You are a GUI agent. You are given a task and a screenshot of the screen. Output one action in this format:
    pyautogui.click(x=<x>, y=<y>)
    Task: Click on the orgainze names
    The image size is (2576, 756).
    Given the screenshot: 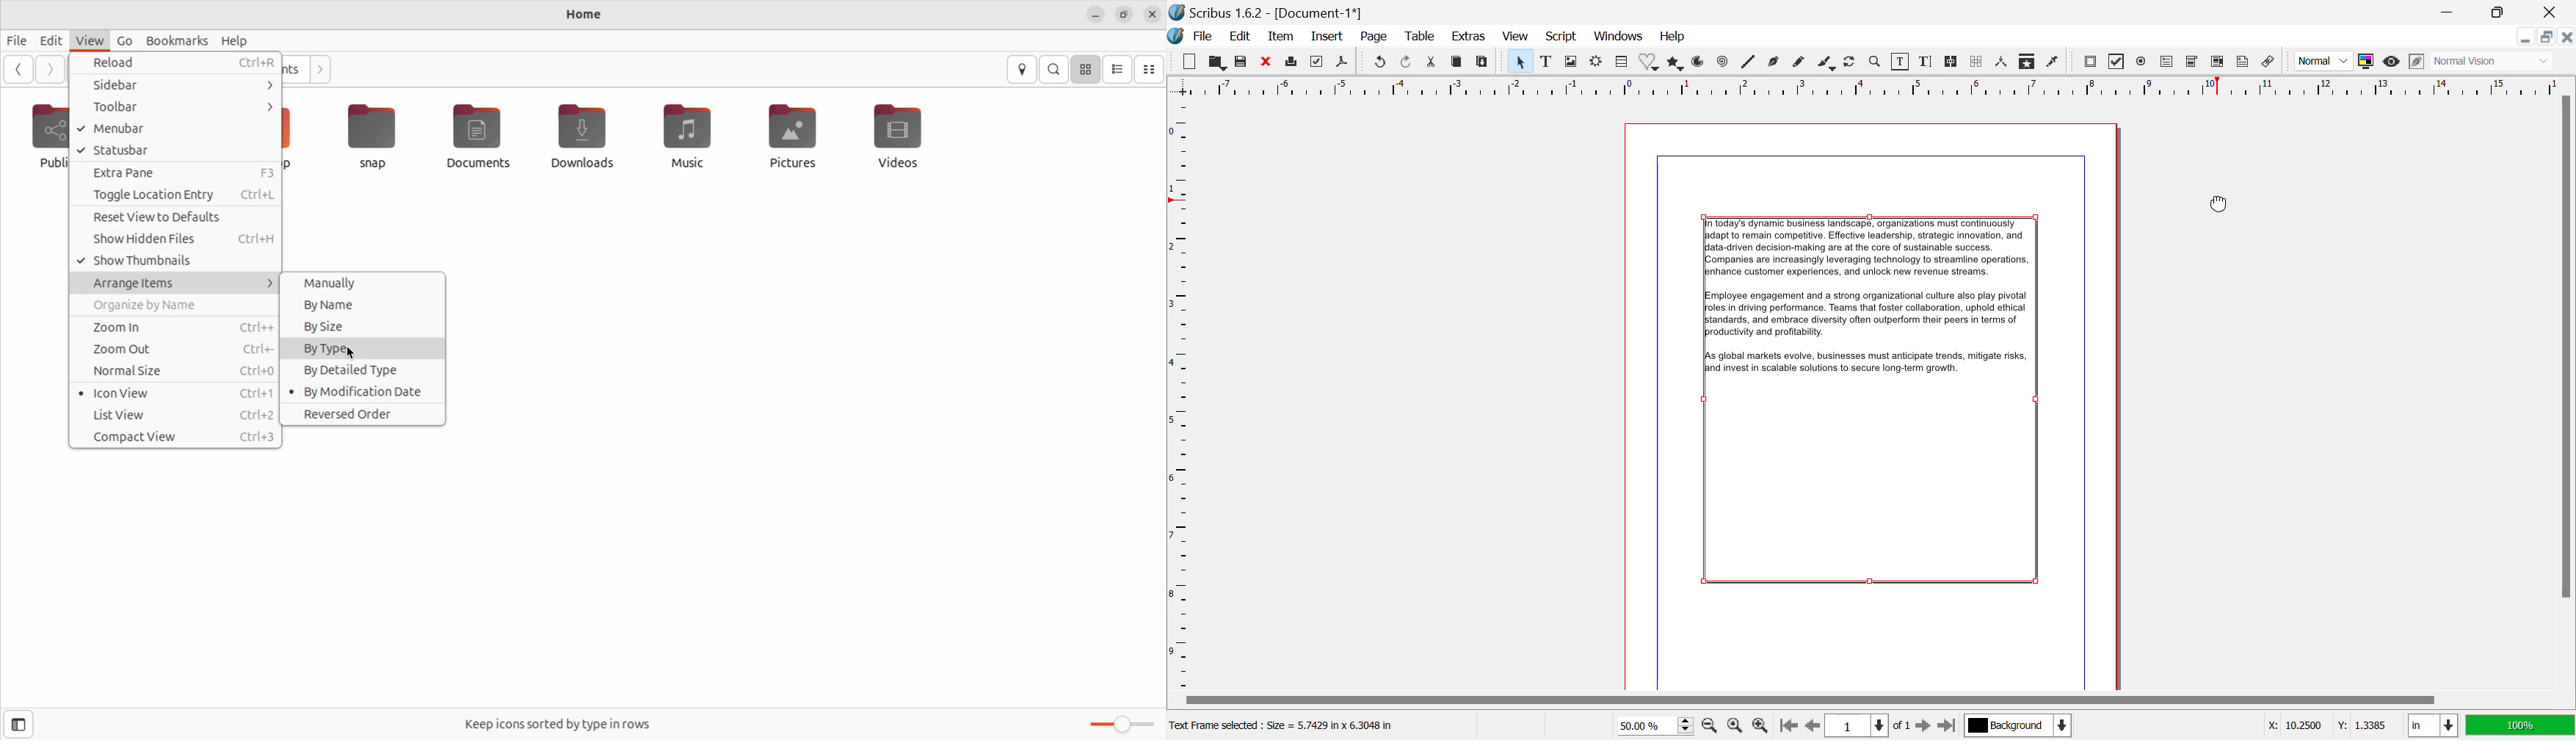 What is the action you would take?
    pyautogui.click(x=174, y=306)
    